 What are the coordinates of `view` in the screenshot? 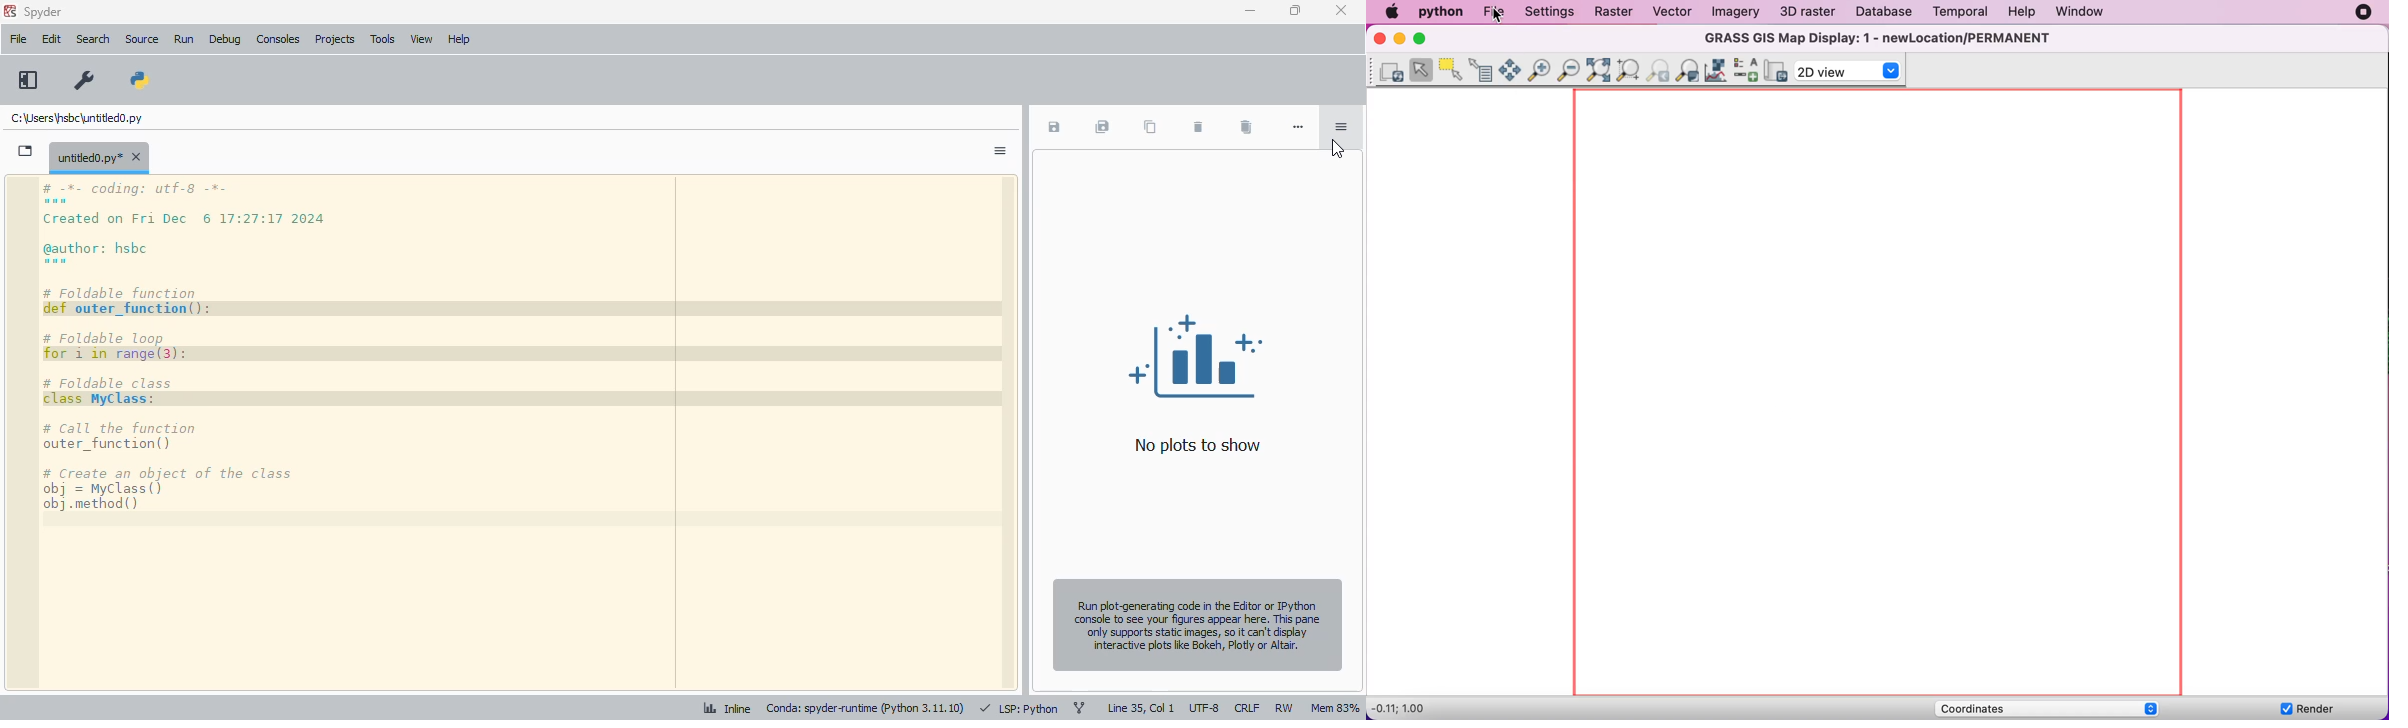 It's located at (421, 39).